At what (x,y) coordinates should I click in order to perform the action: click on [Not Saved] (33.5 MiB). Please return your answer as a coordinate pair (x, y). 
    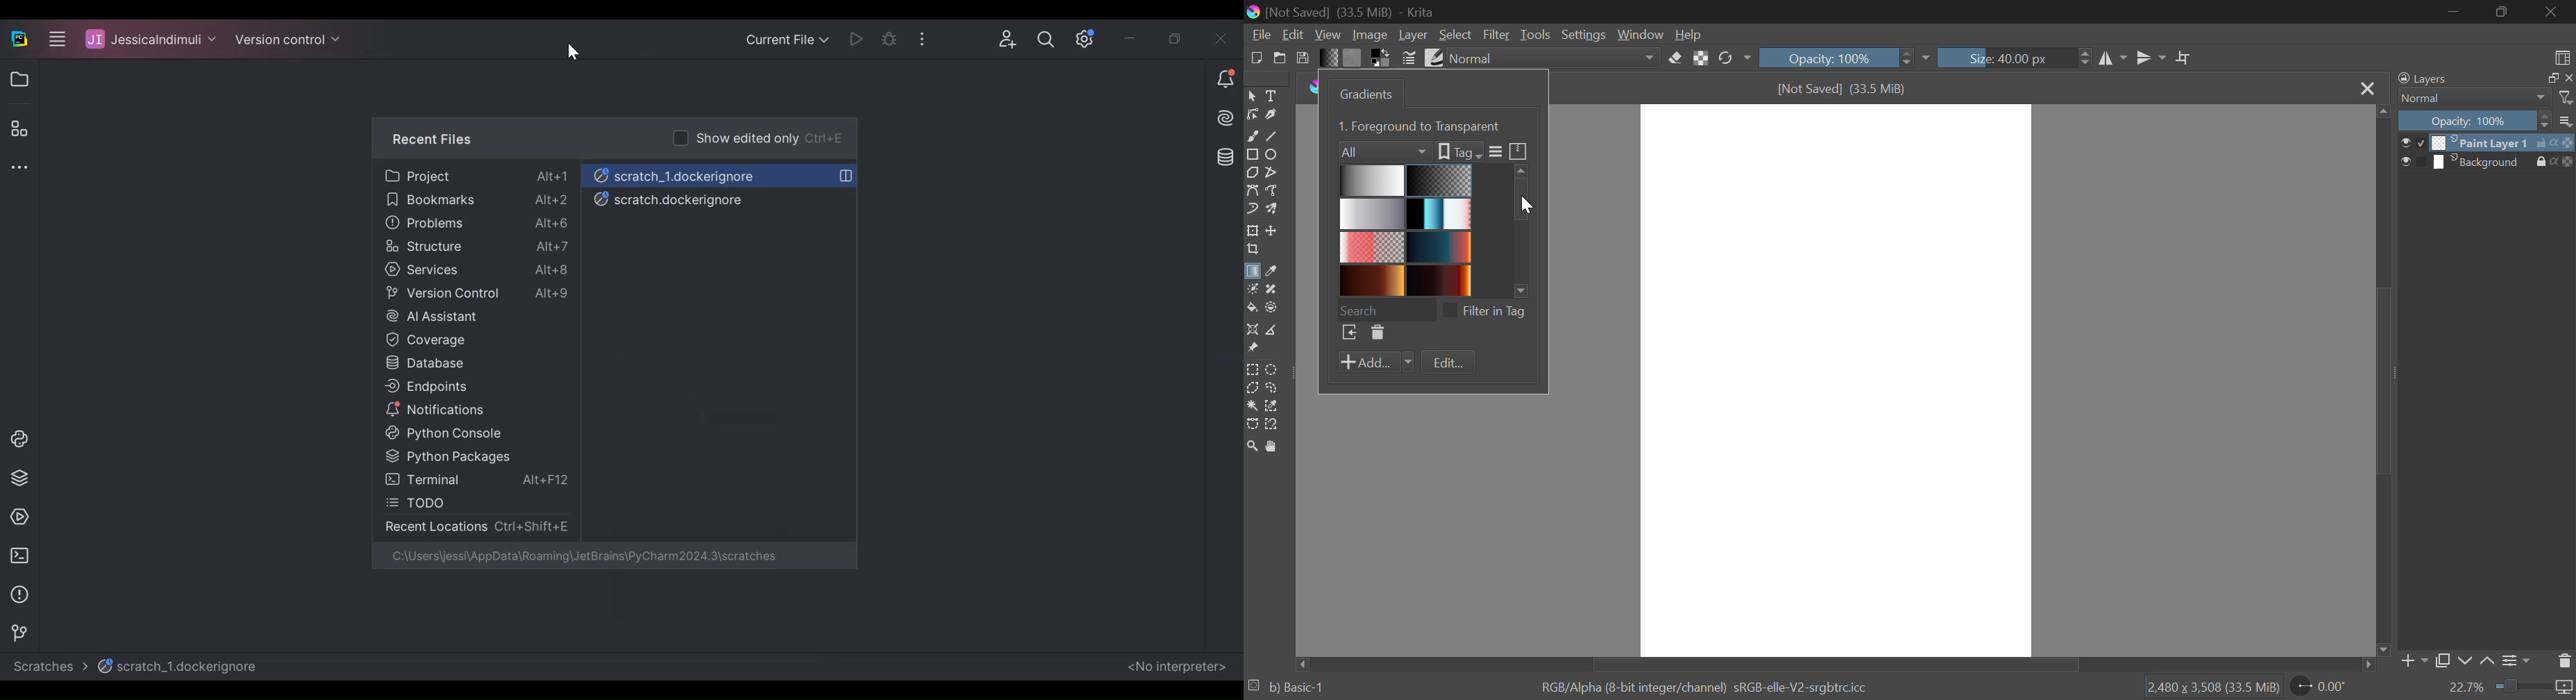
    Looking at the image, I should click on (1842, 89).